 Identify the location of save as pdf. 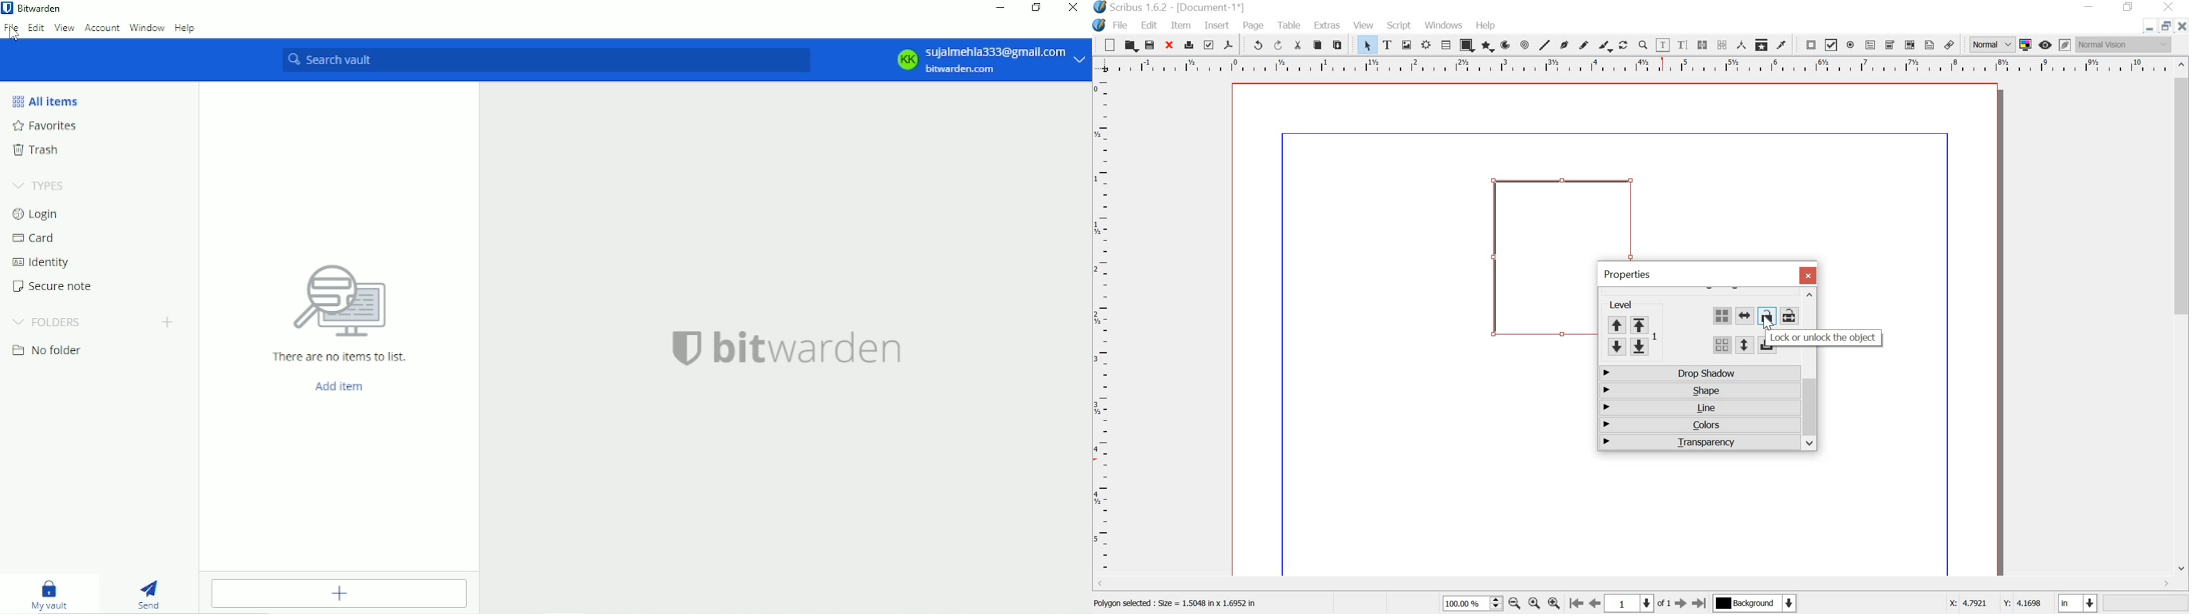
(1230, 45).